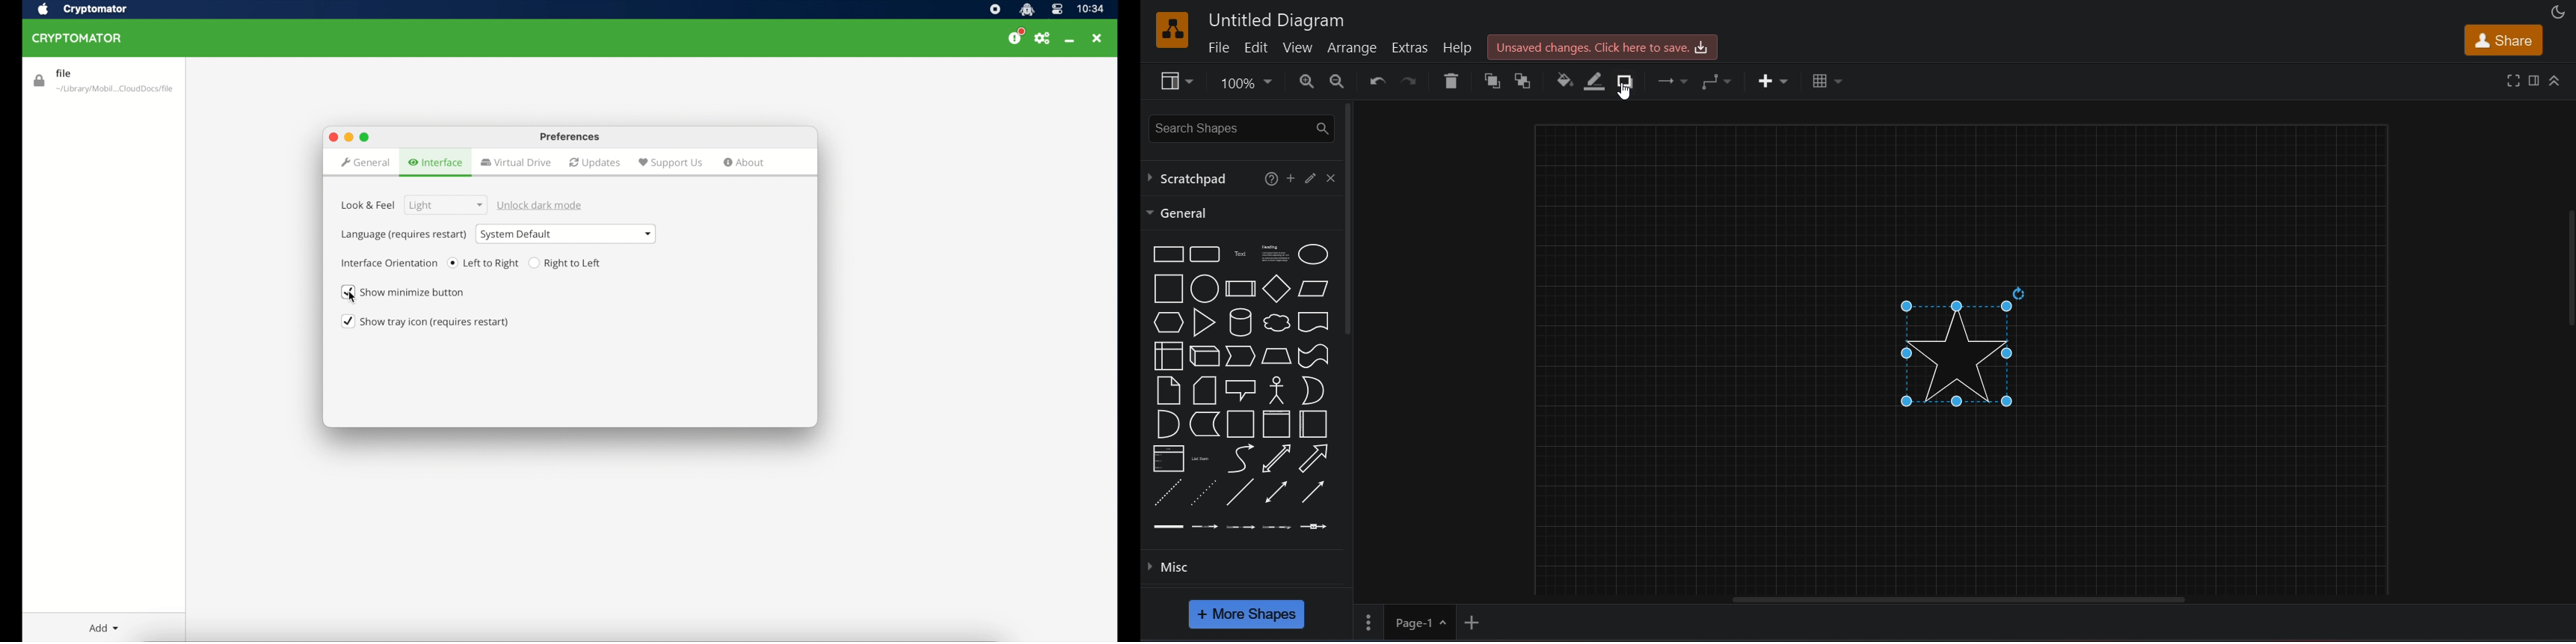 The height and width of the screenshot is (644, 2576). I want to click on data storage, so click(1202, 424).